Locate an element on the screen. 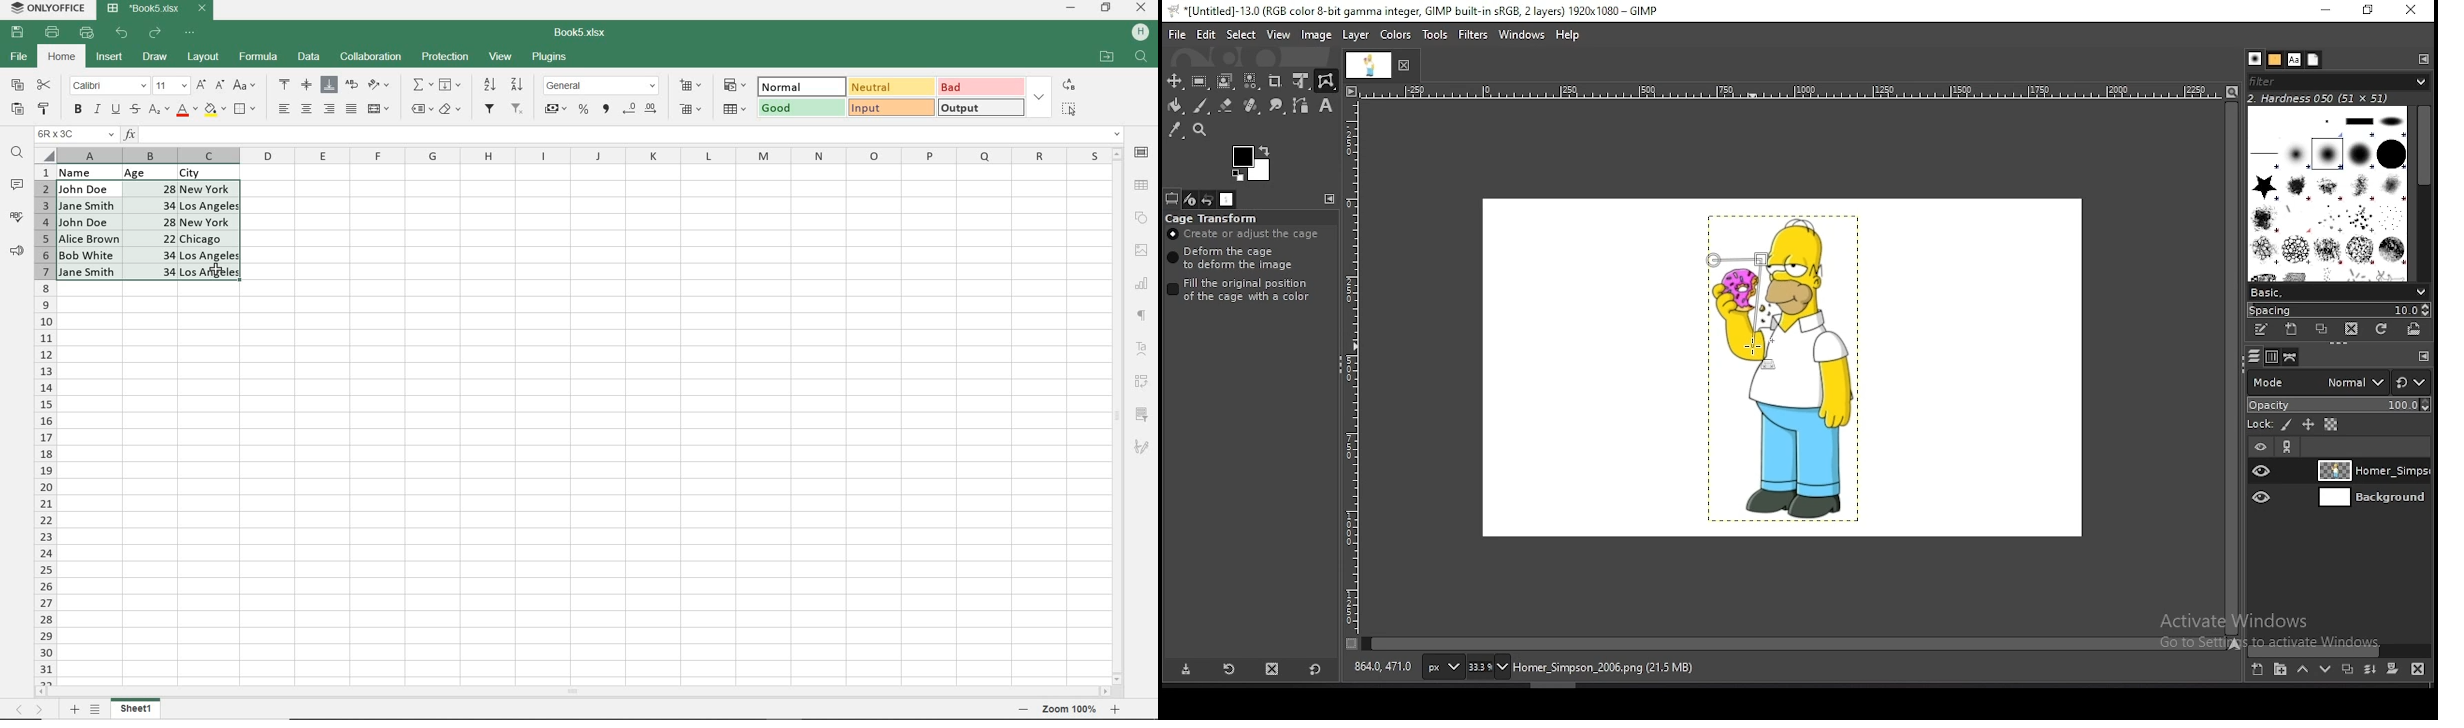 Image resolution: width=2464 pixels, height=728 pixels. INPUT is located at coordinates (891, 108).